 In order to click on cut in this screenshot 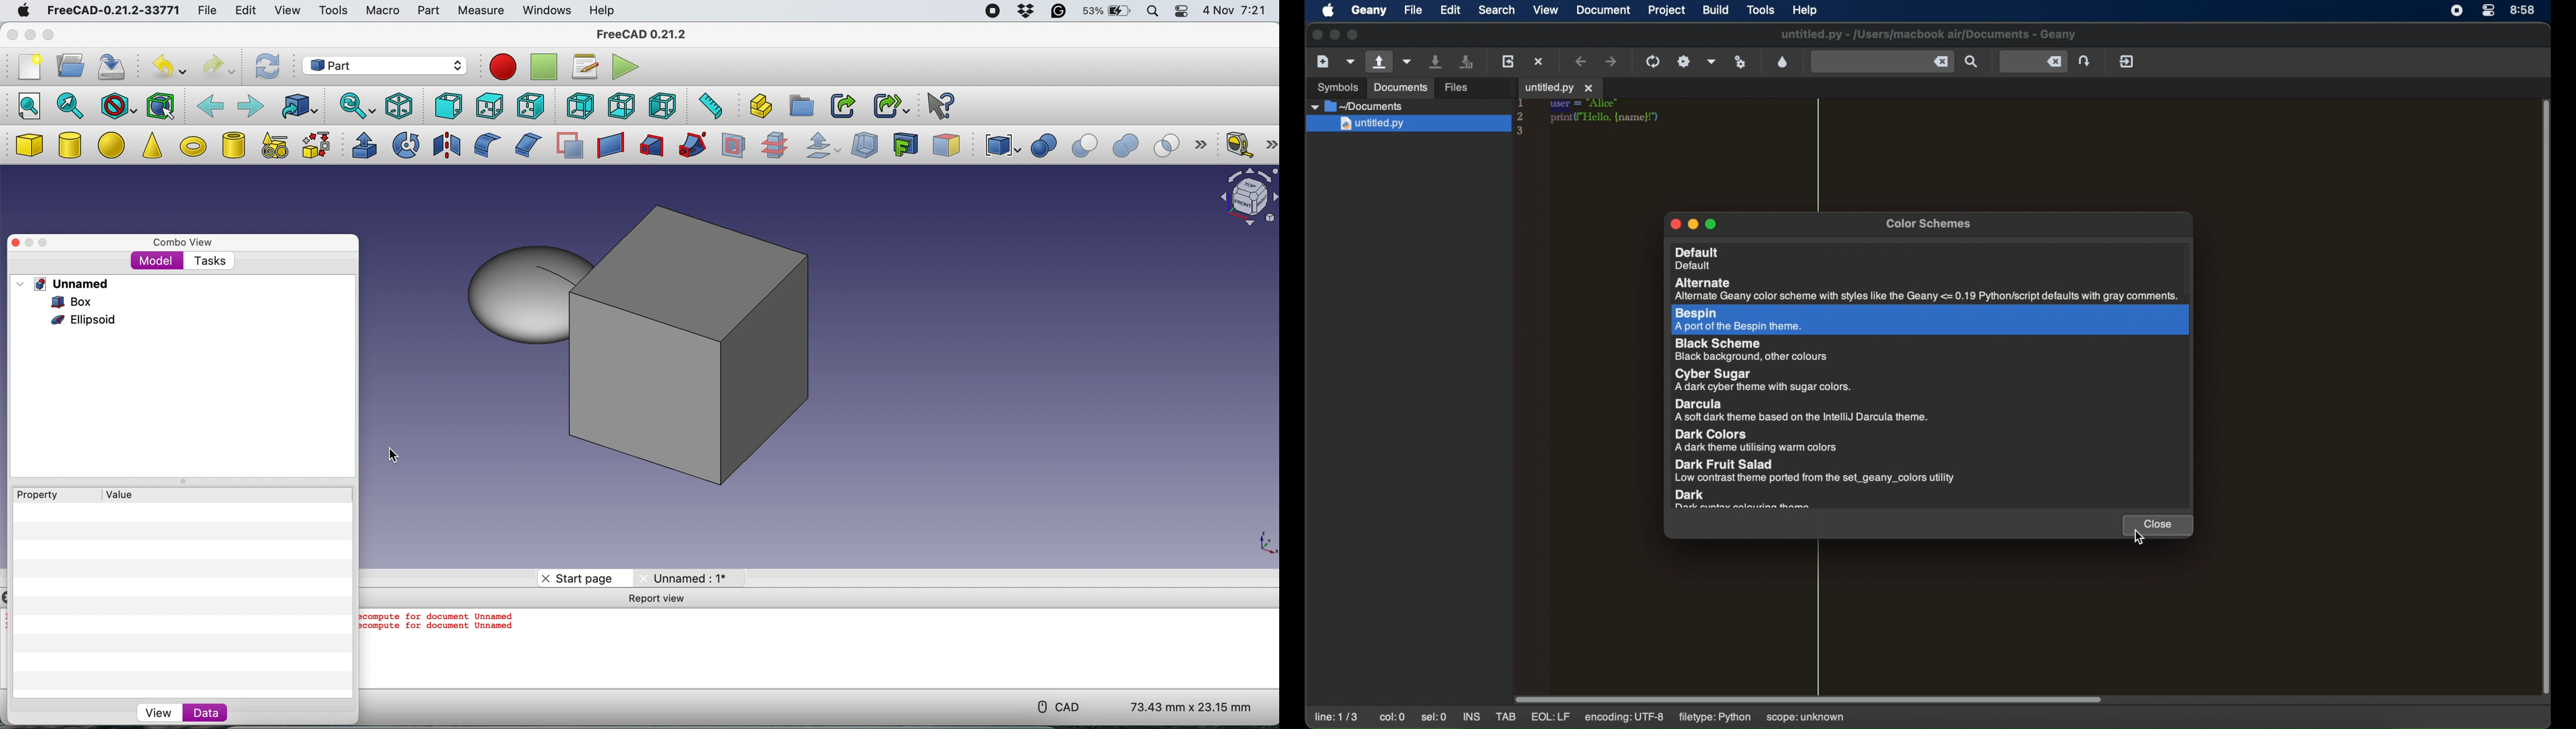, I will do `click(1087, 146)`.